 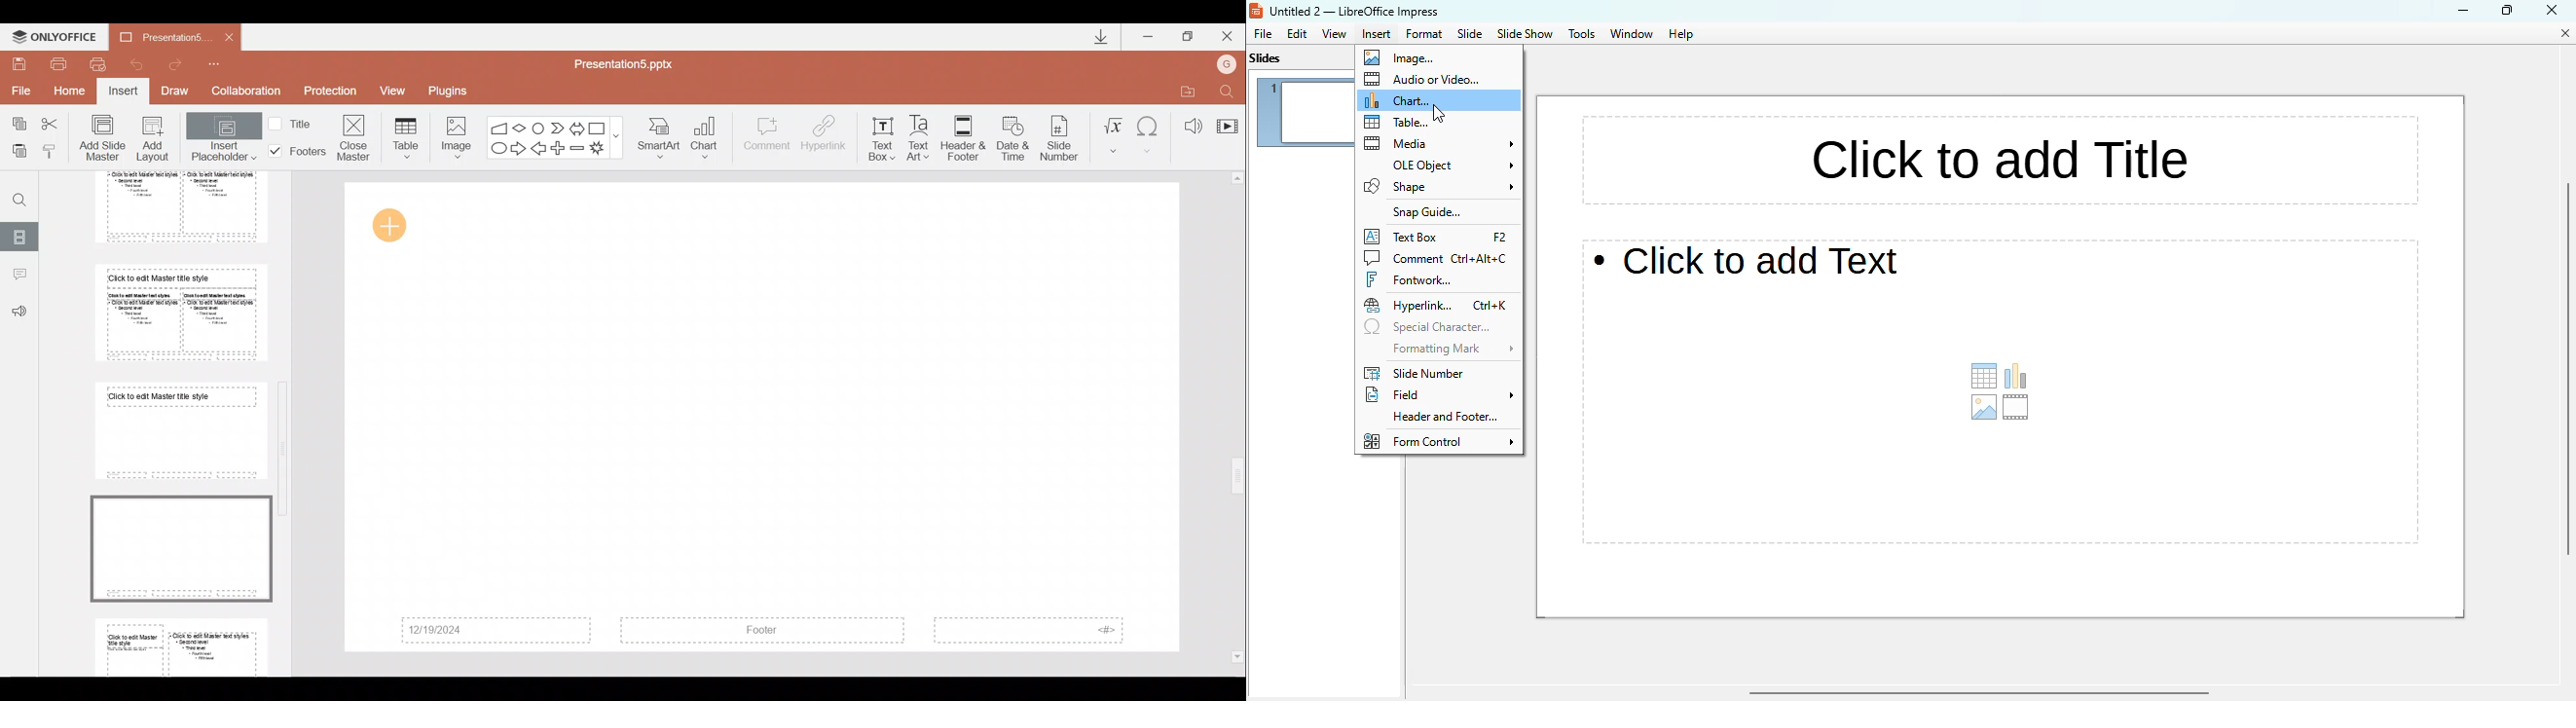 What do you see at coordinates (1305, 112) in the screenshot?
I see `slide 1` at bounding box center [1305, 112].